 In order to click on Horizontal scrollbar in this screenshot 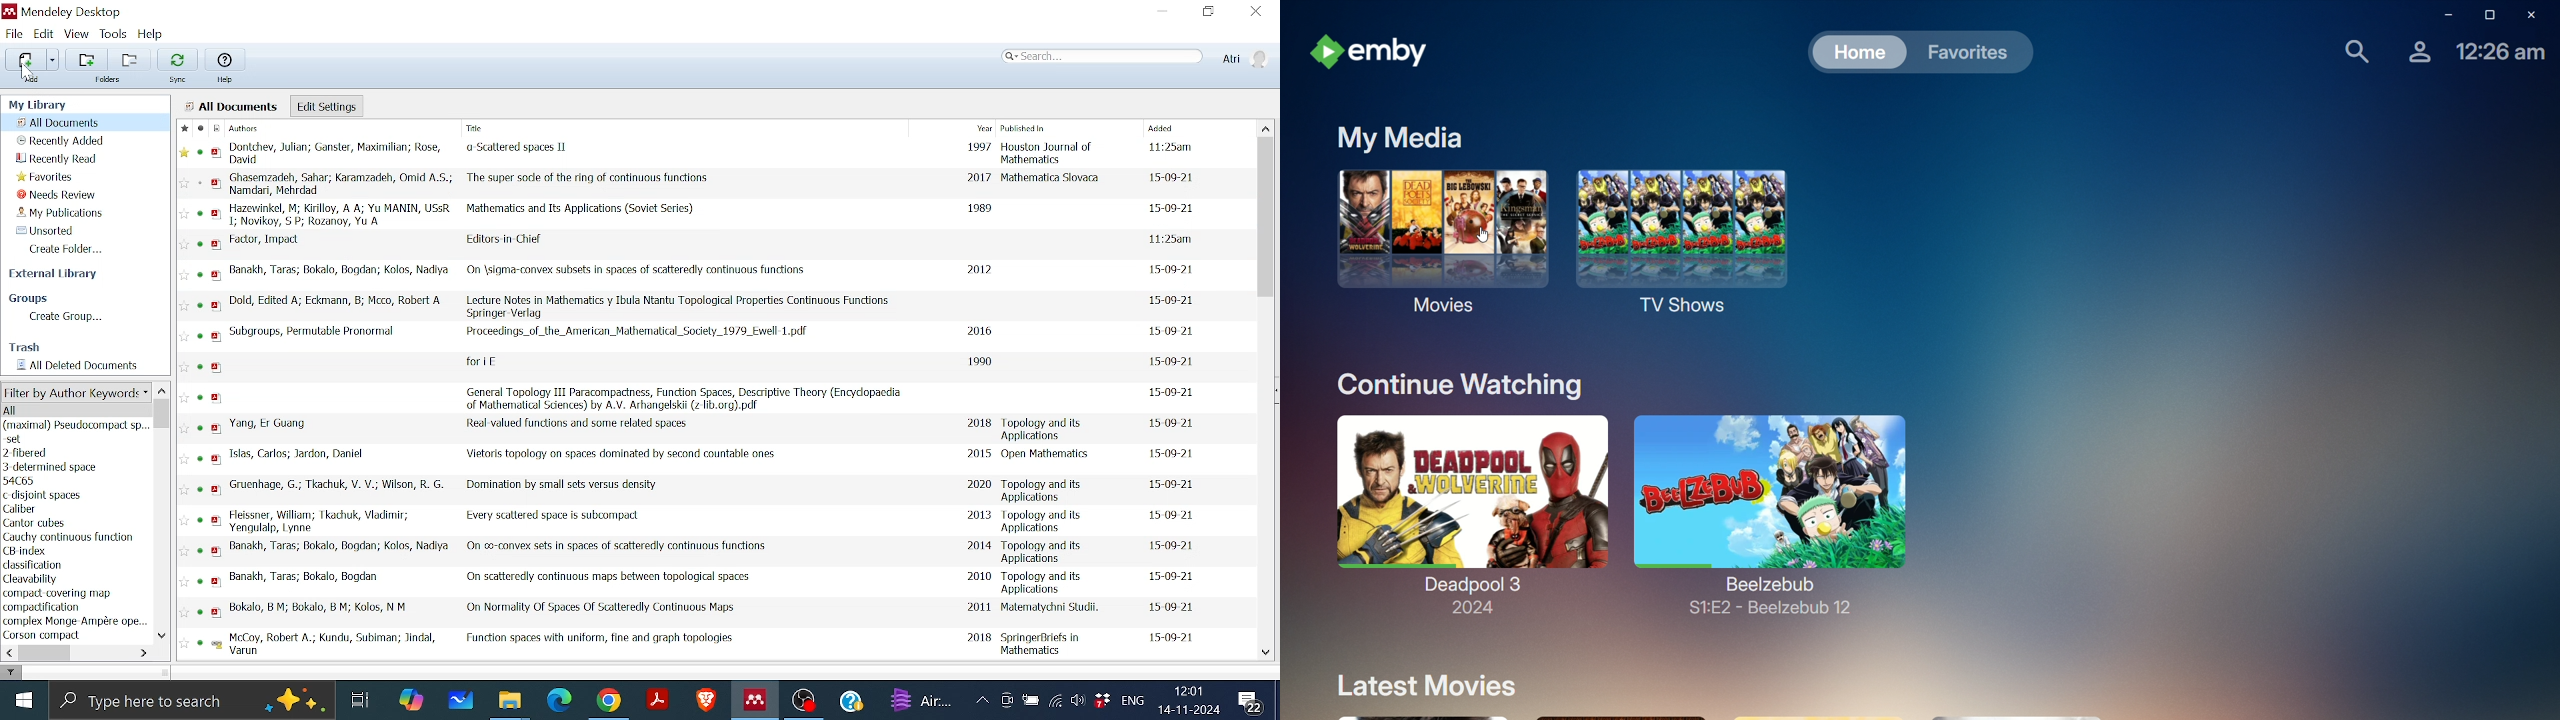, I will do `click(46, 652)`.